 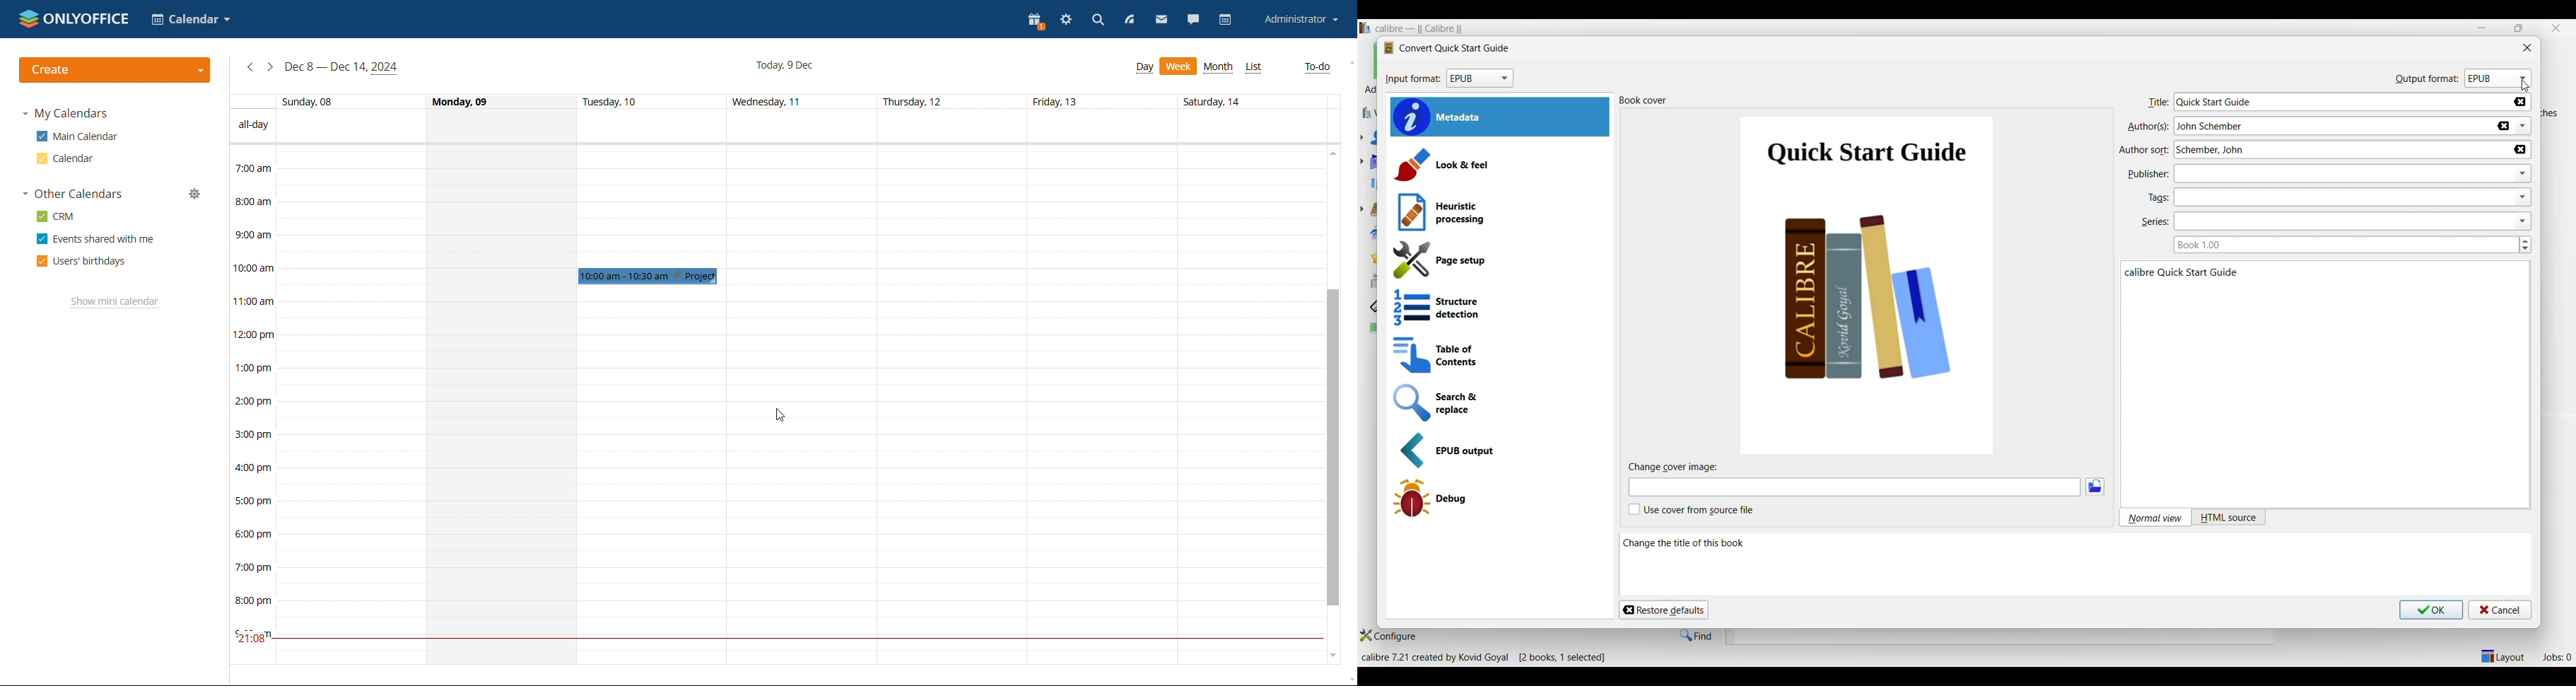 What do you see at coordinates (648, 276) in the screenshot?
I see `event added` at bounding box center [648, 276].